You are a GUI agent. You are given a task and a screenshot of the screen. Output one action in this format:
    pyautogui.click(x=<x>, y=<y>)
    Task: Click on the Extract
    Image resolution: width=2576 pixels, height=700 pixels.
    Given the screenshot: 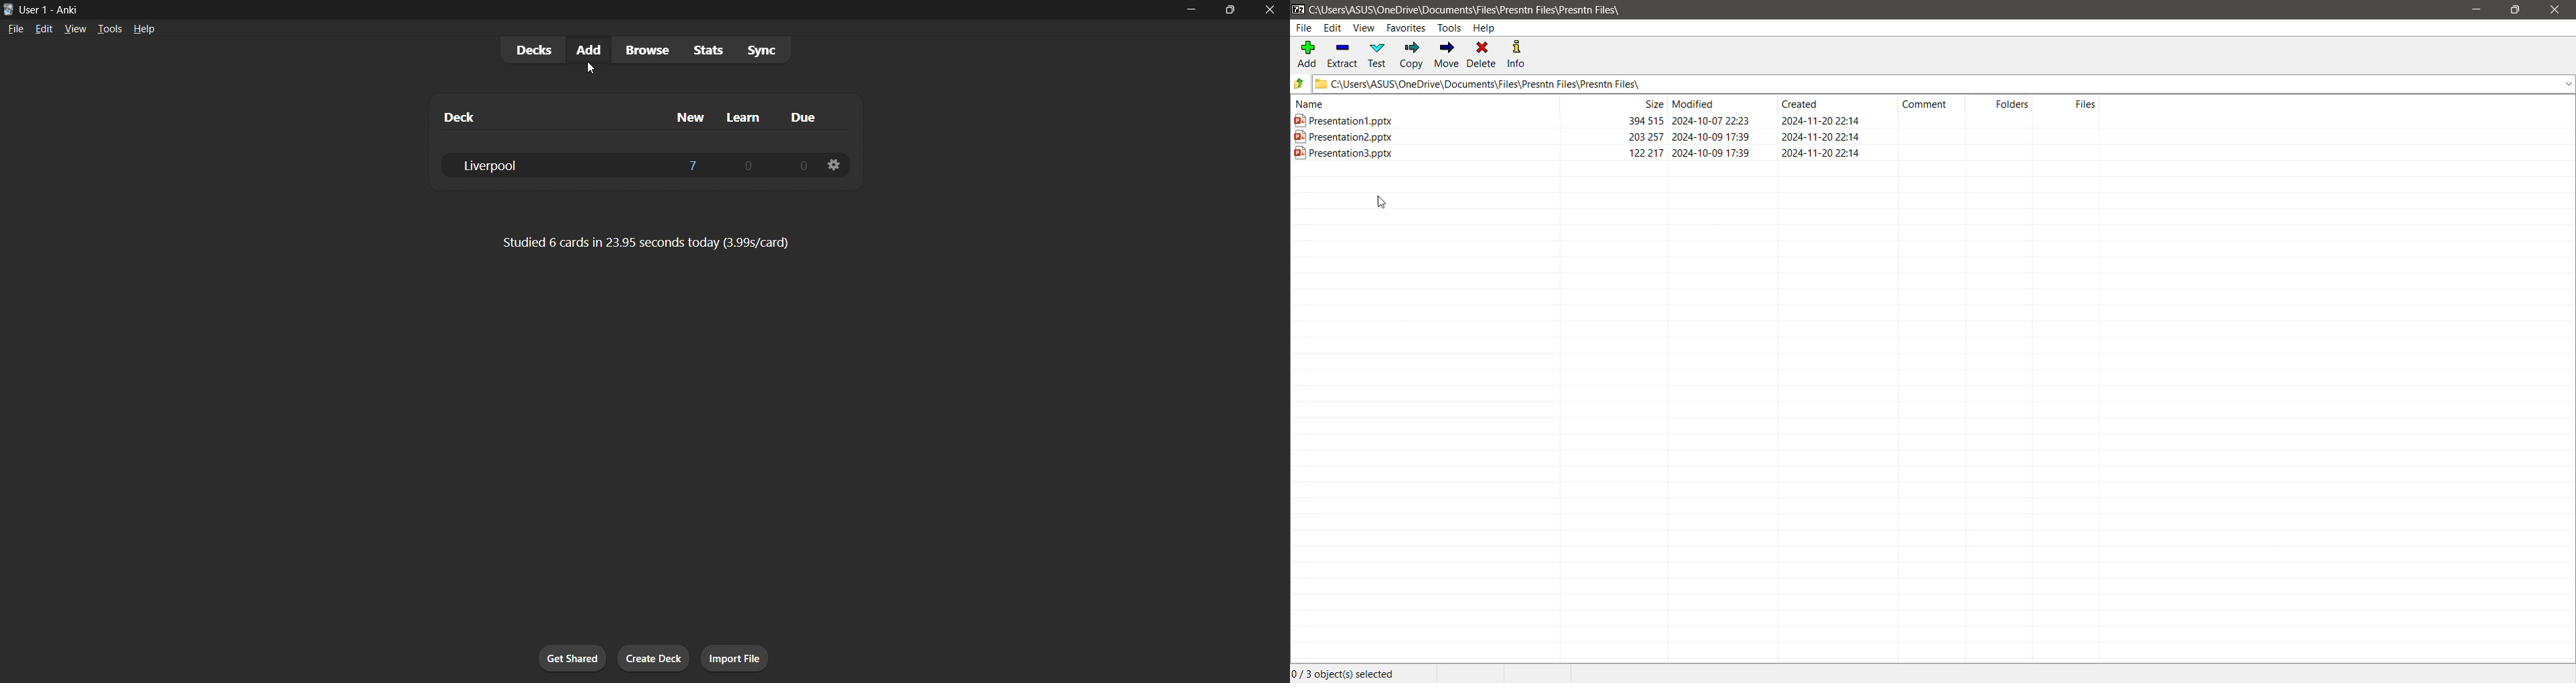 What is the action you would take?
    pyautogui.click(x=1344, y=54)
    